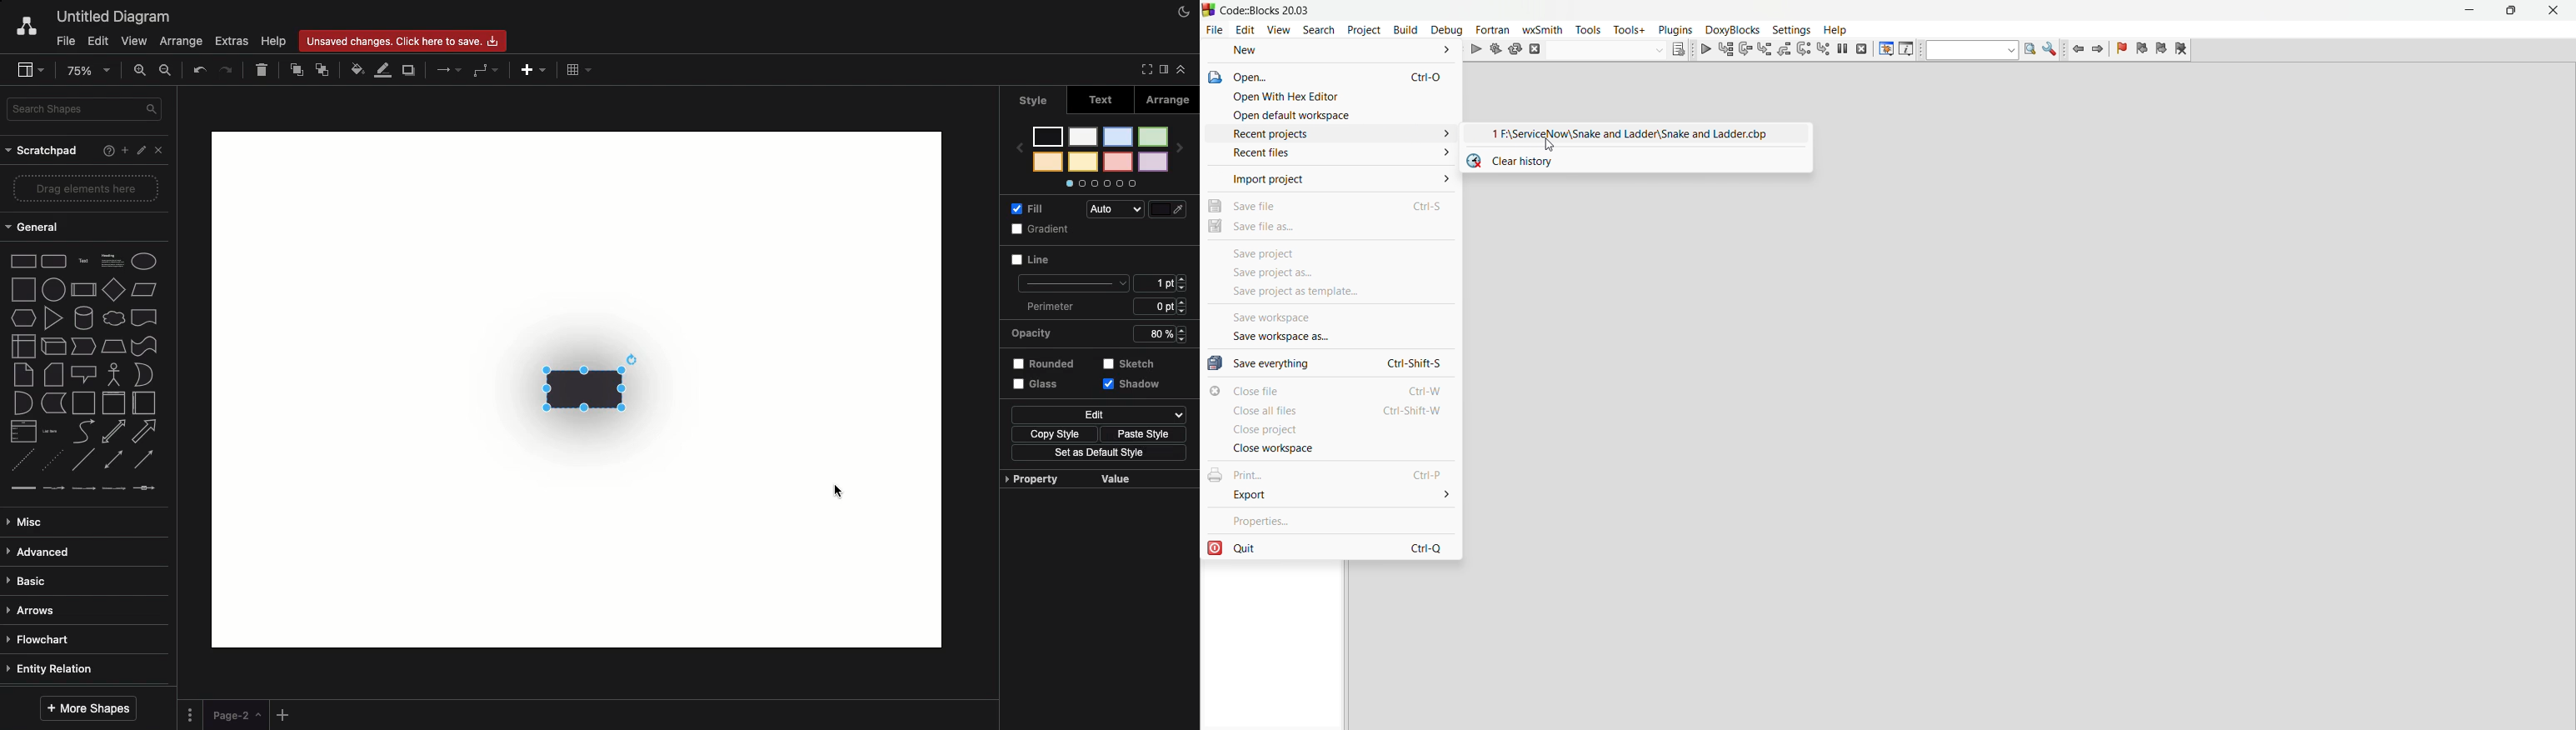 This screenshot has width=2576, height=756. What do you see at coordinates (2075, 51) in the screenshot?
I see `jump back ` at bounding box center [2075, 51].